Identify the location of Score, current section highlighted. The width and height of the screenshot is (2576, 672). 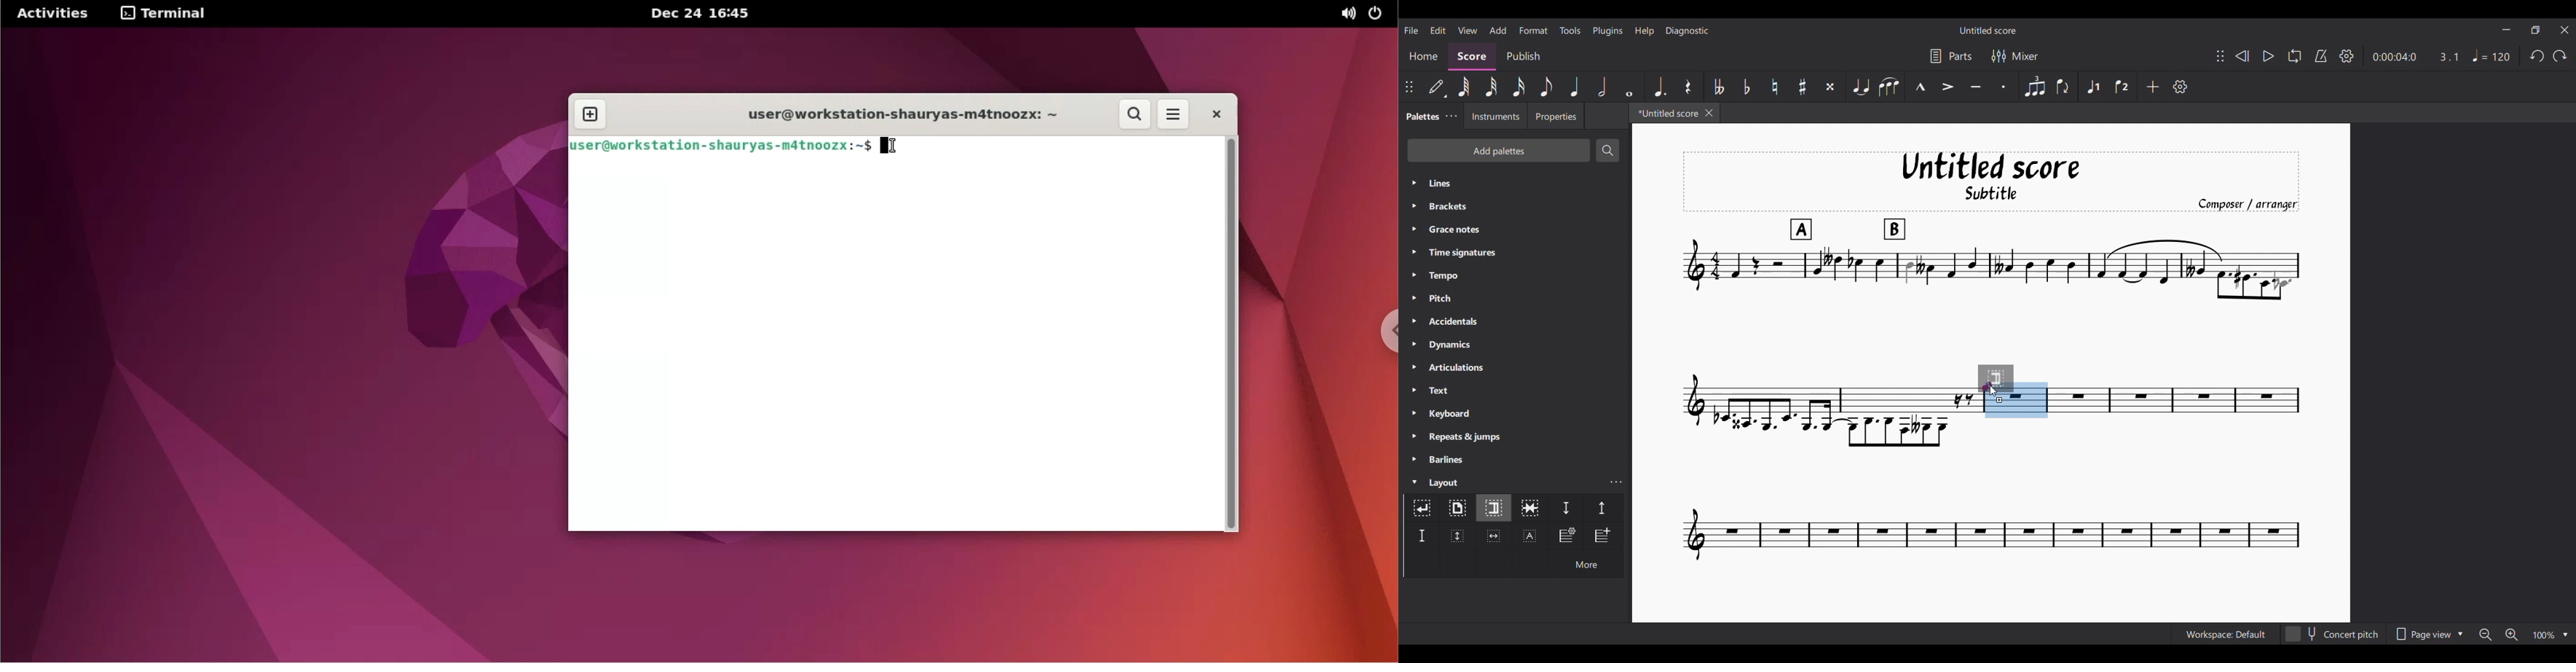
(1472, 56).